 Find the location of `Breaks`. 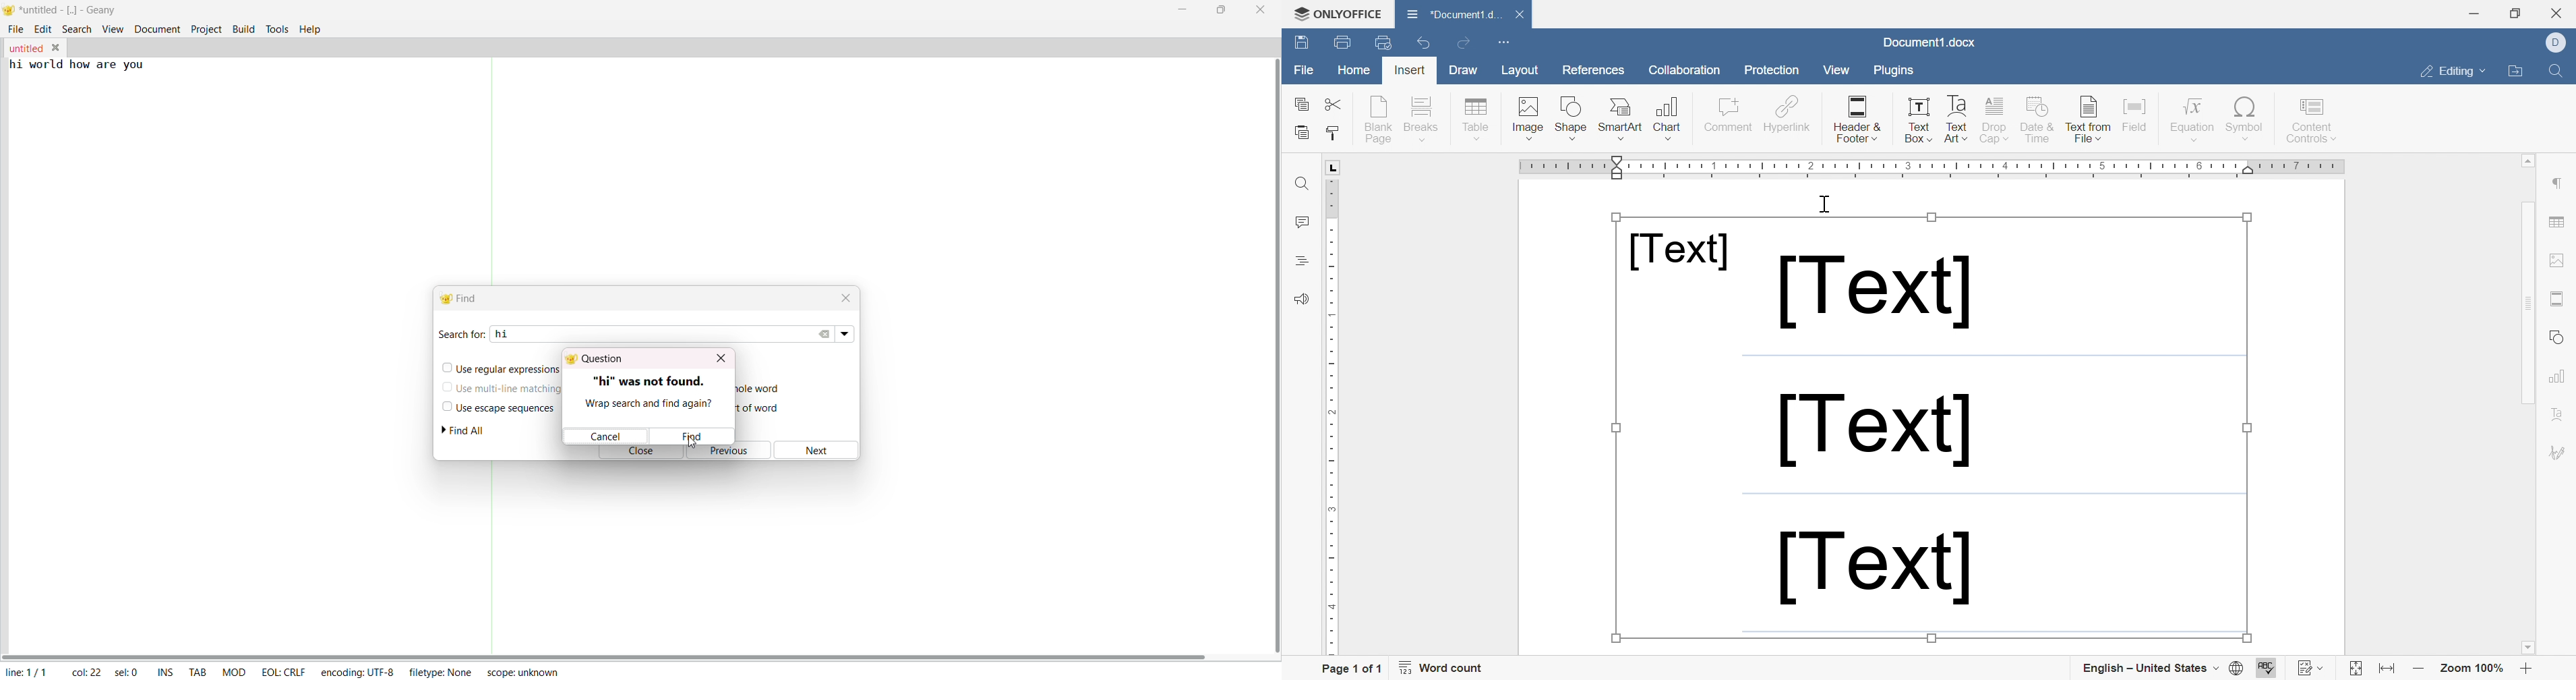

Breaks is located at coordinates (1424, 117).